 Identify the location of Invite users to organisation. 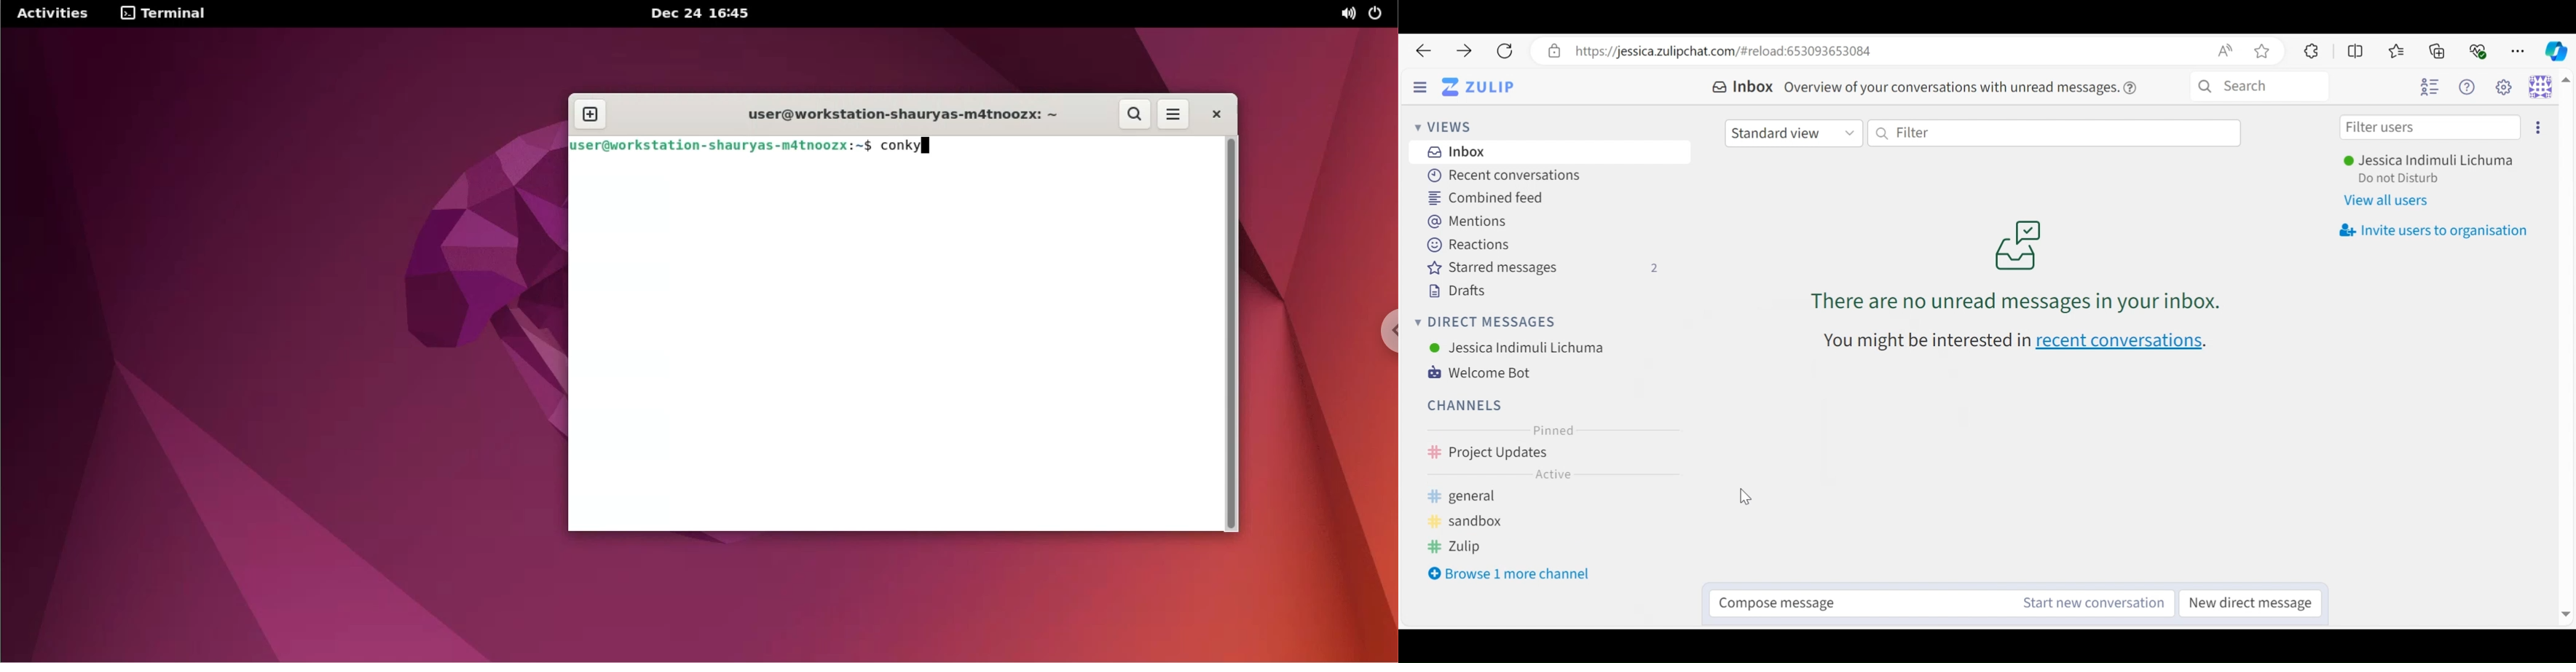
(2434, 231).